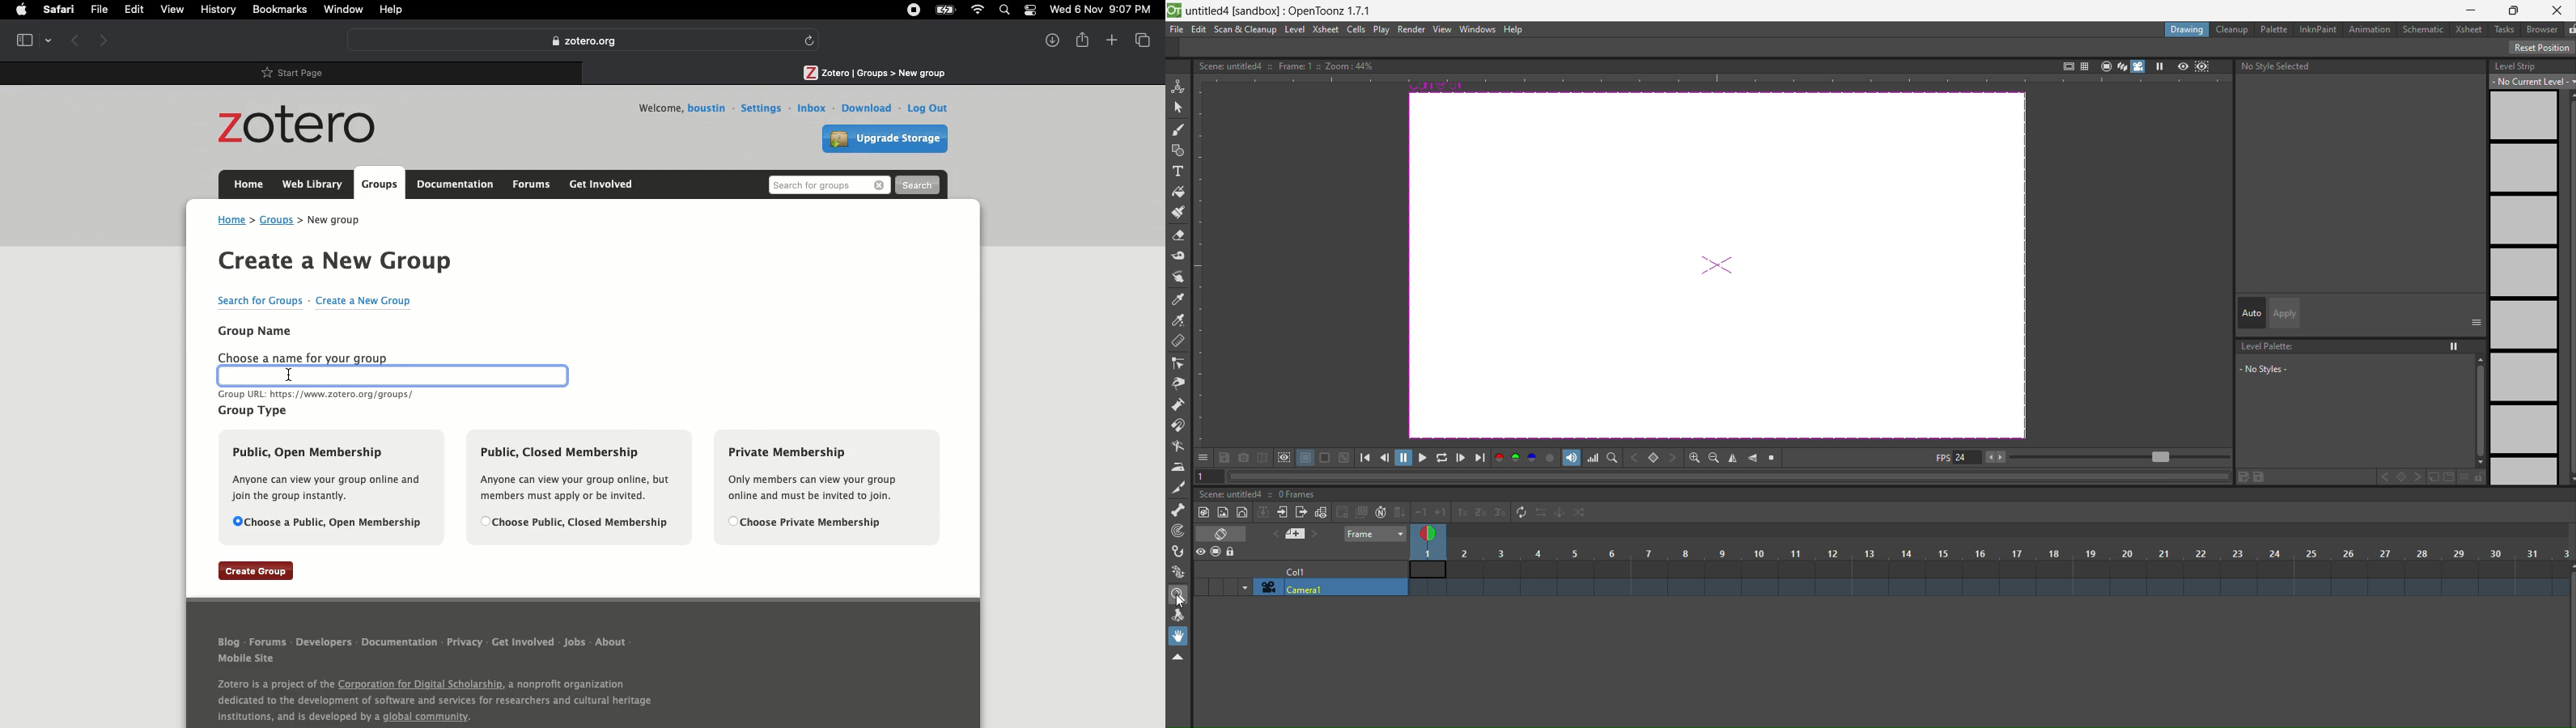 This screenshot has height=728, width=2576. I want to click on Zotero, so click(583, 40).